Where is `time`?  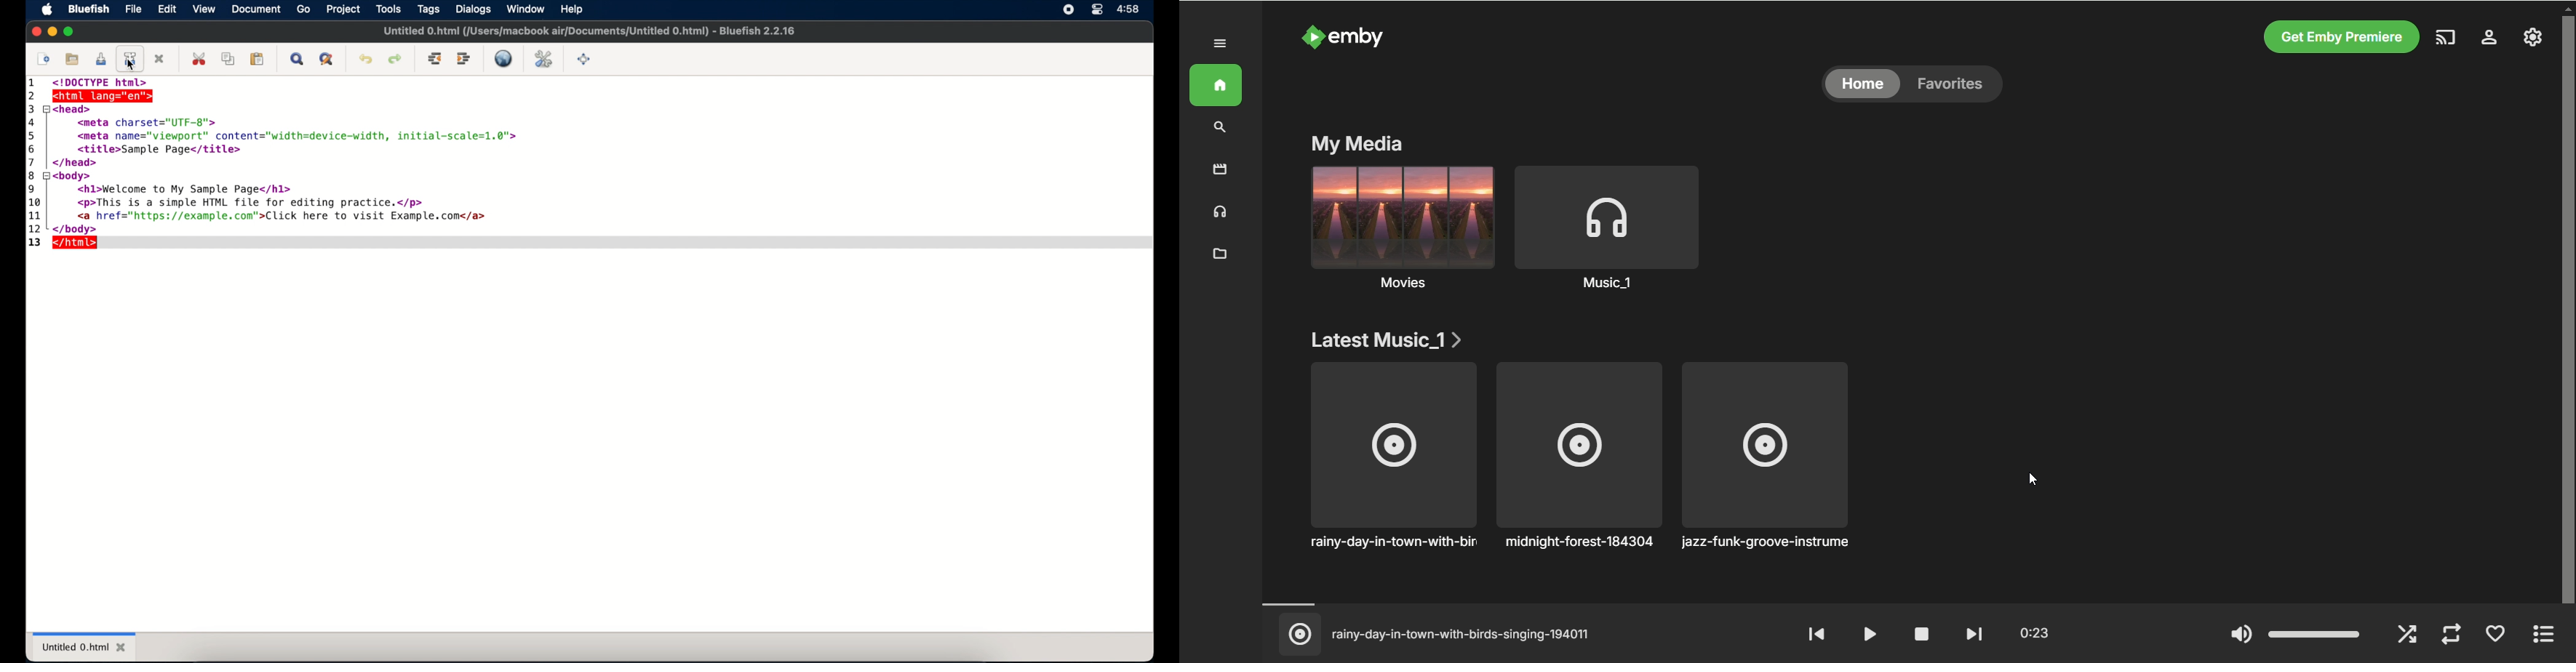 time is located at coordinates (1129, 9).